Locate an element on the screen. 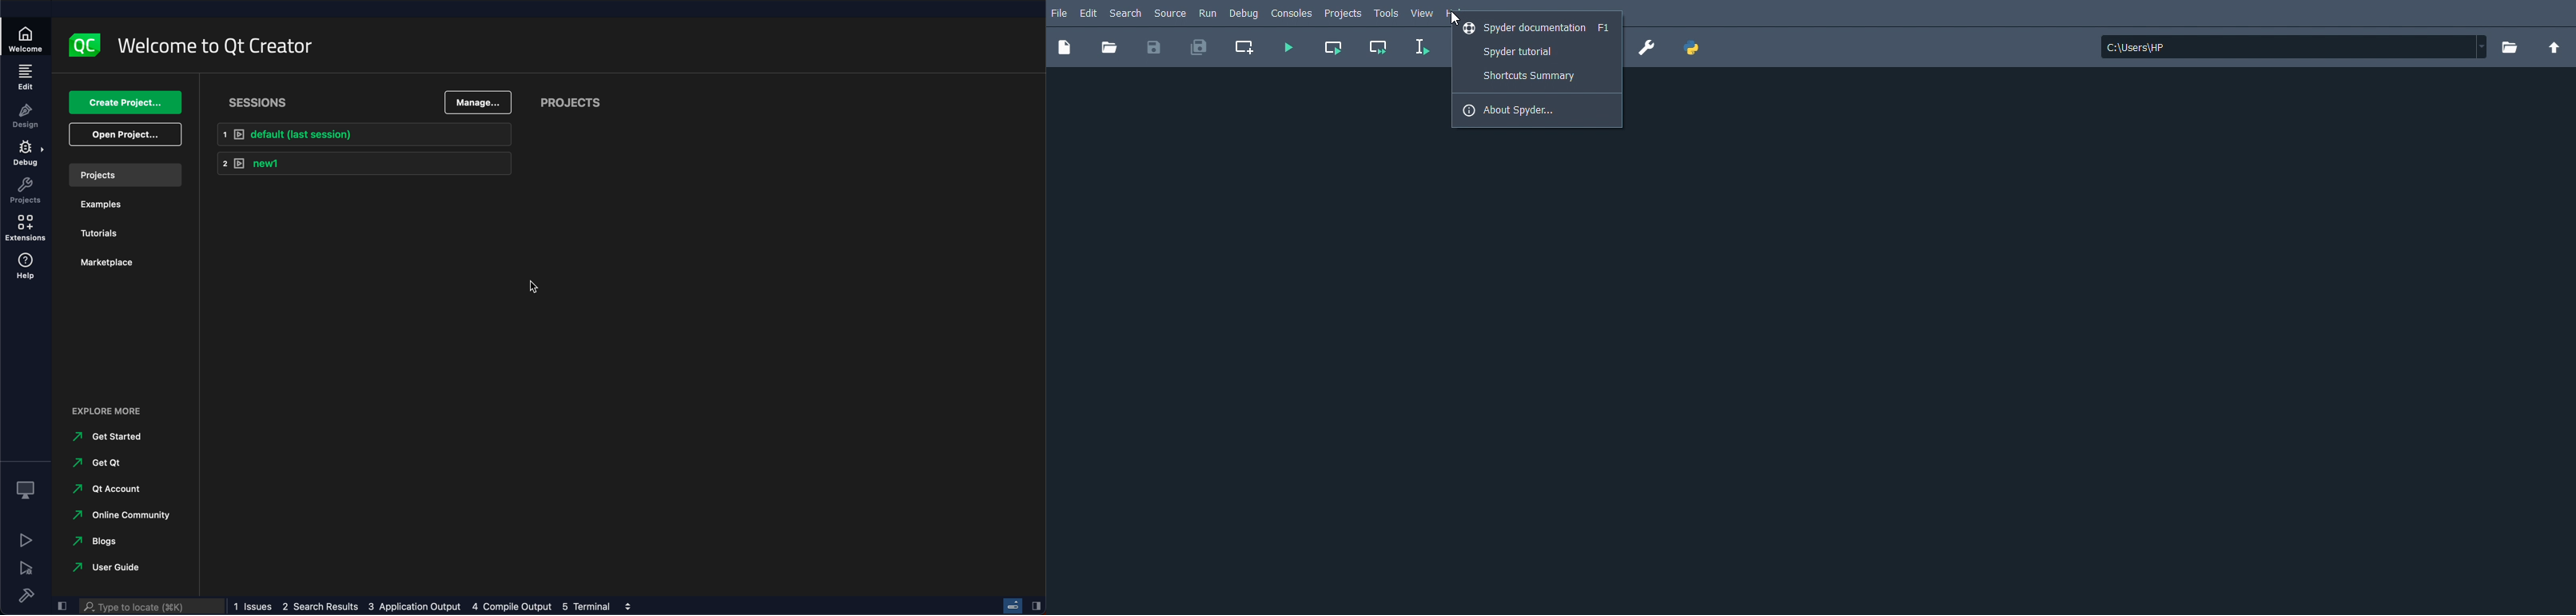  edit is located at coordinates (25, 78).